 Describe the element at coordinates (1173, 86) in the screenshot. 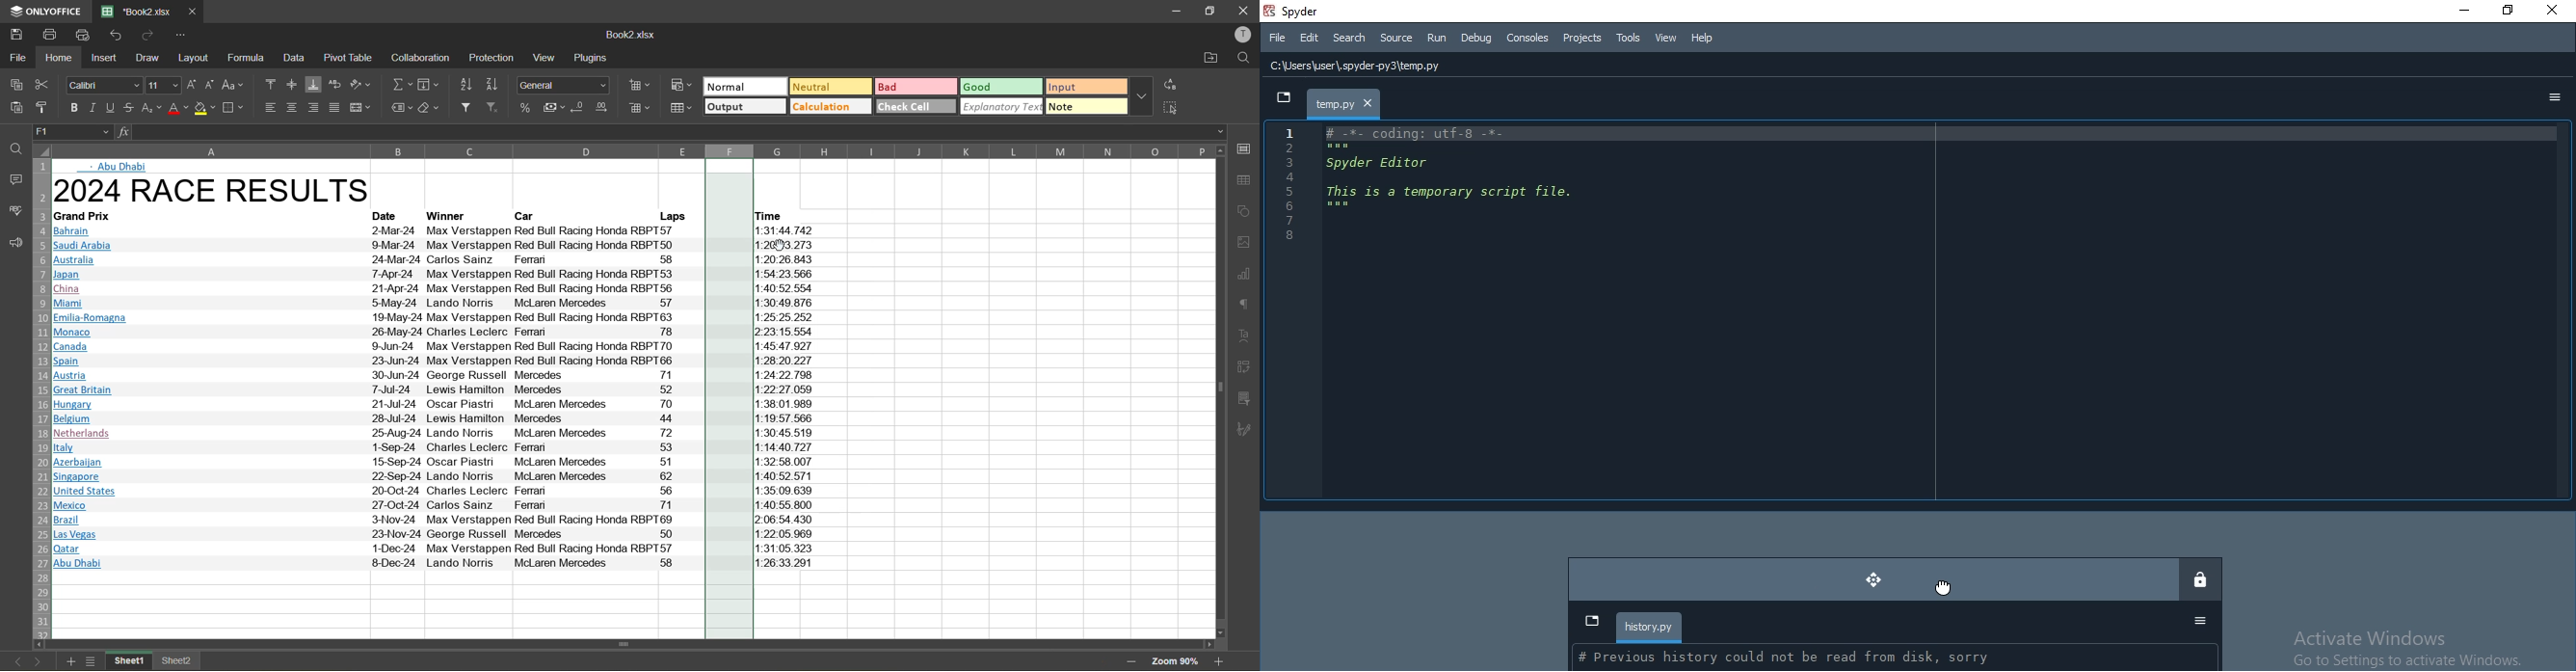

I see `replace` at that location.